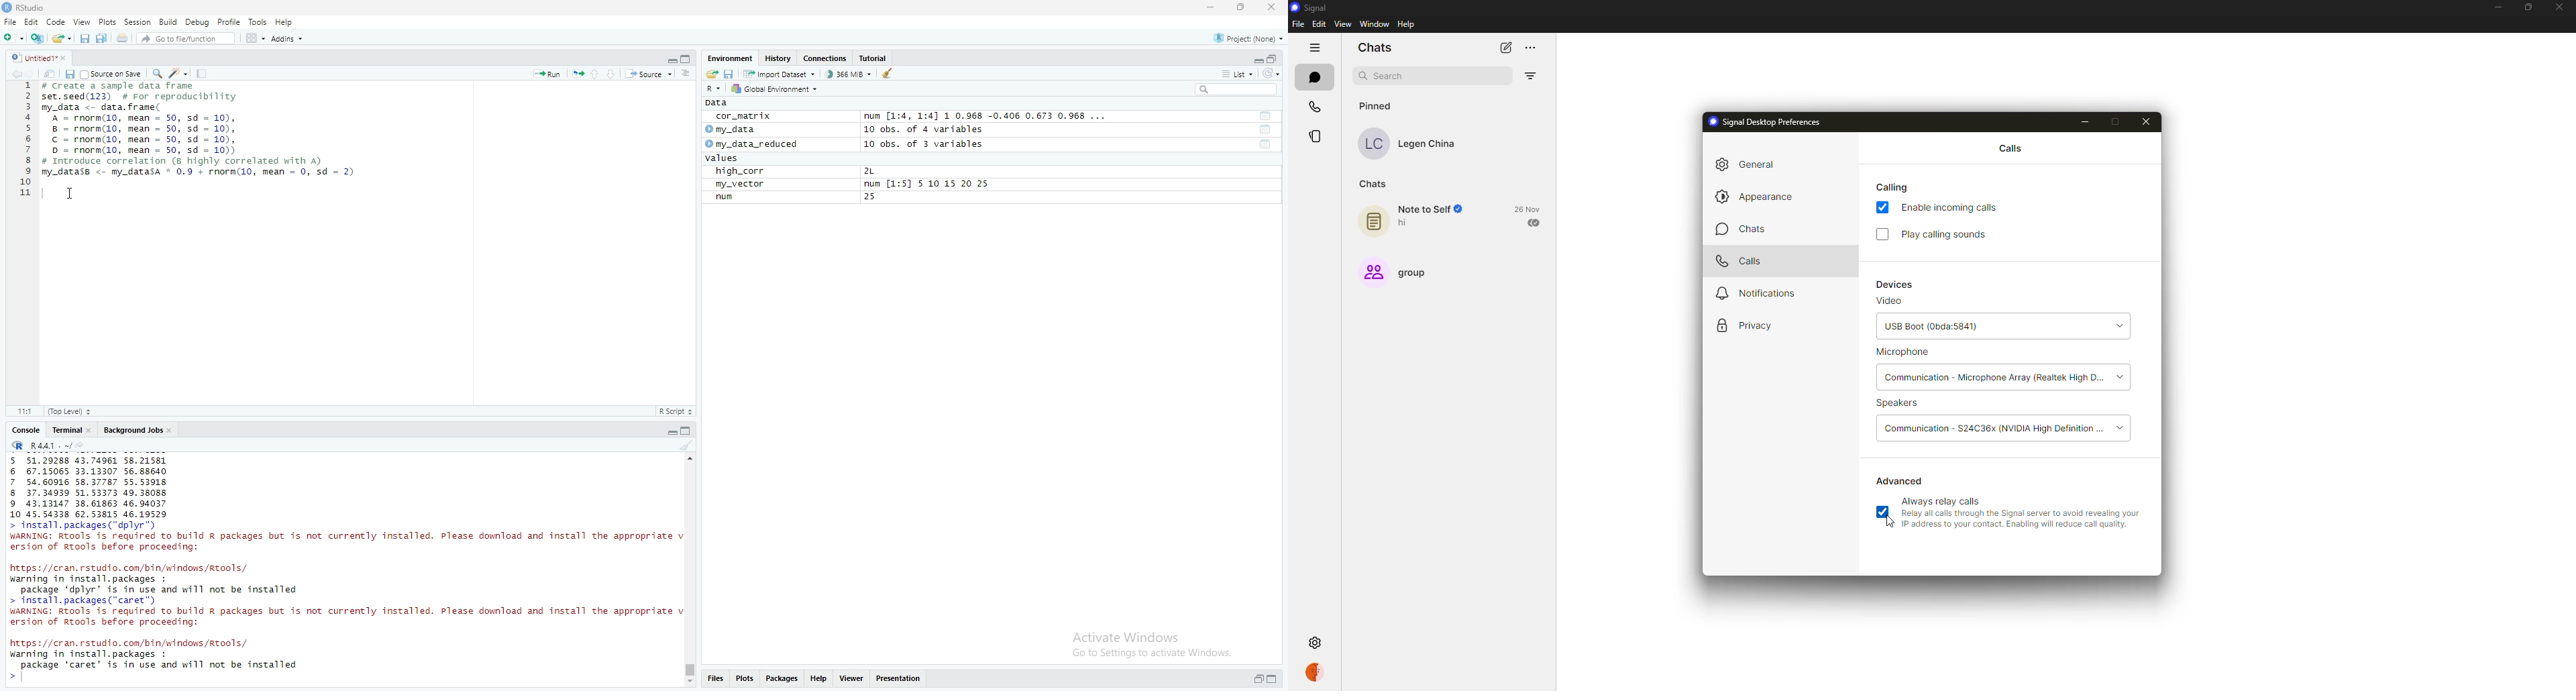  I want to click on Global Environment , so click(775, 88).